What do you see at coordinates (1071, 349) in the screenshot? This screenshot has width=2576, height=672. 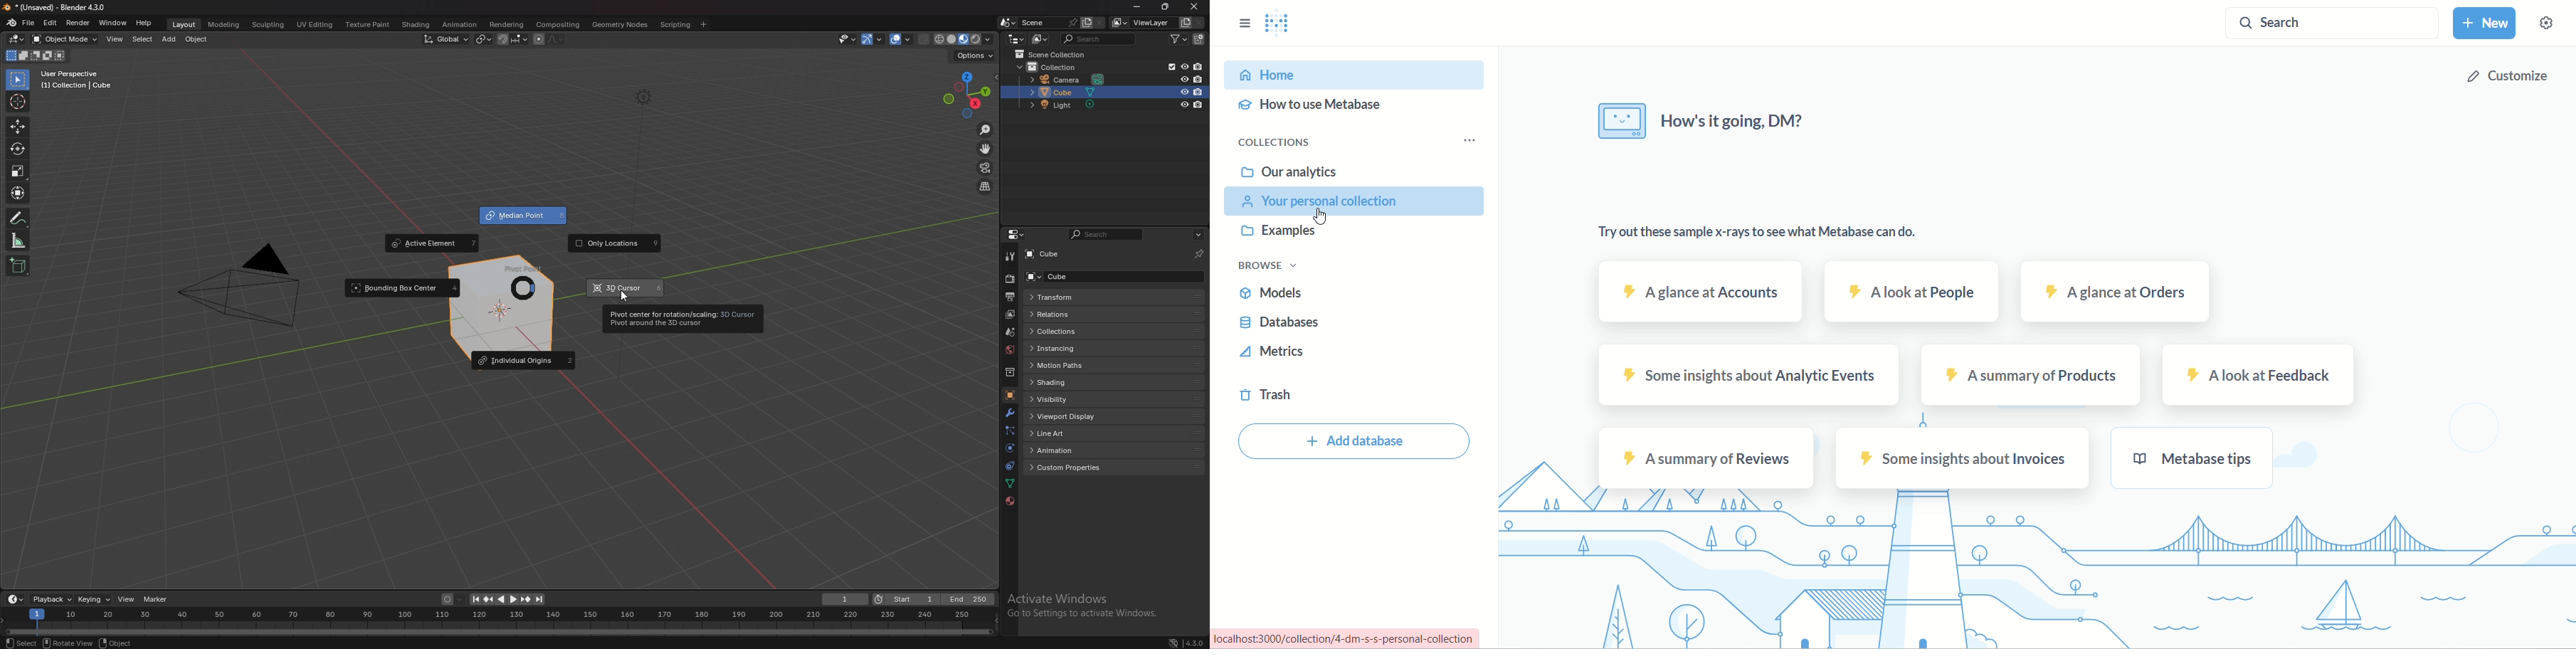 I see `instancing` at bounding box center [1071, 349].